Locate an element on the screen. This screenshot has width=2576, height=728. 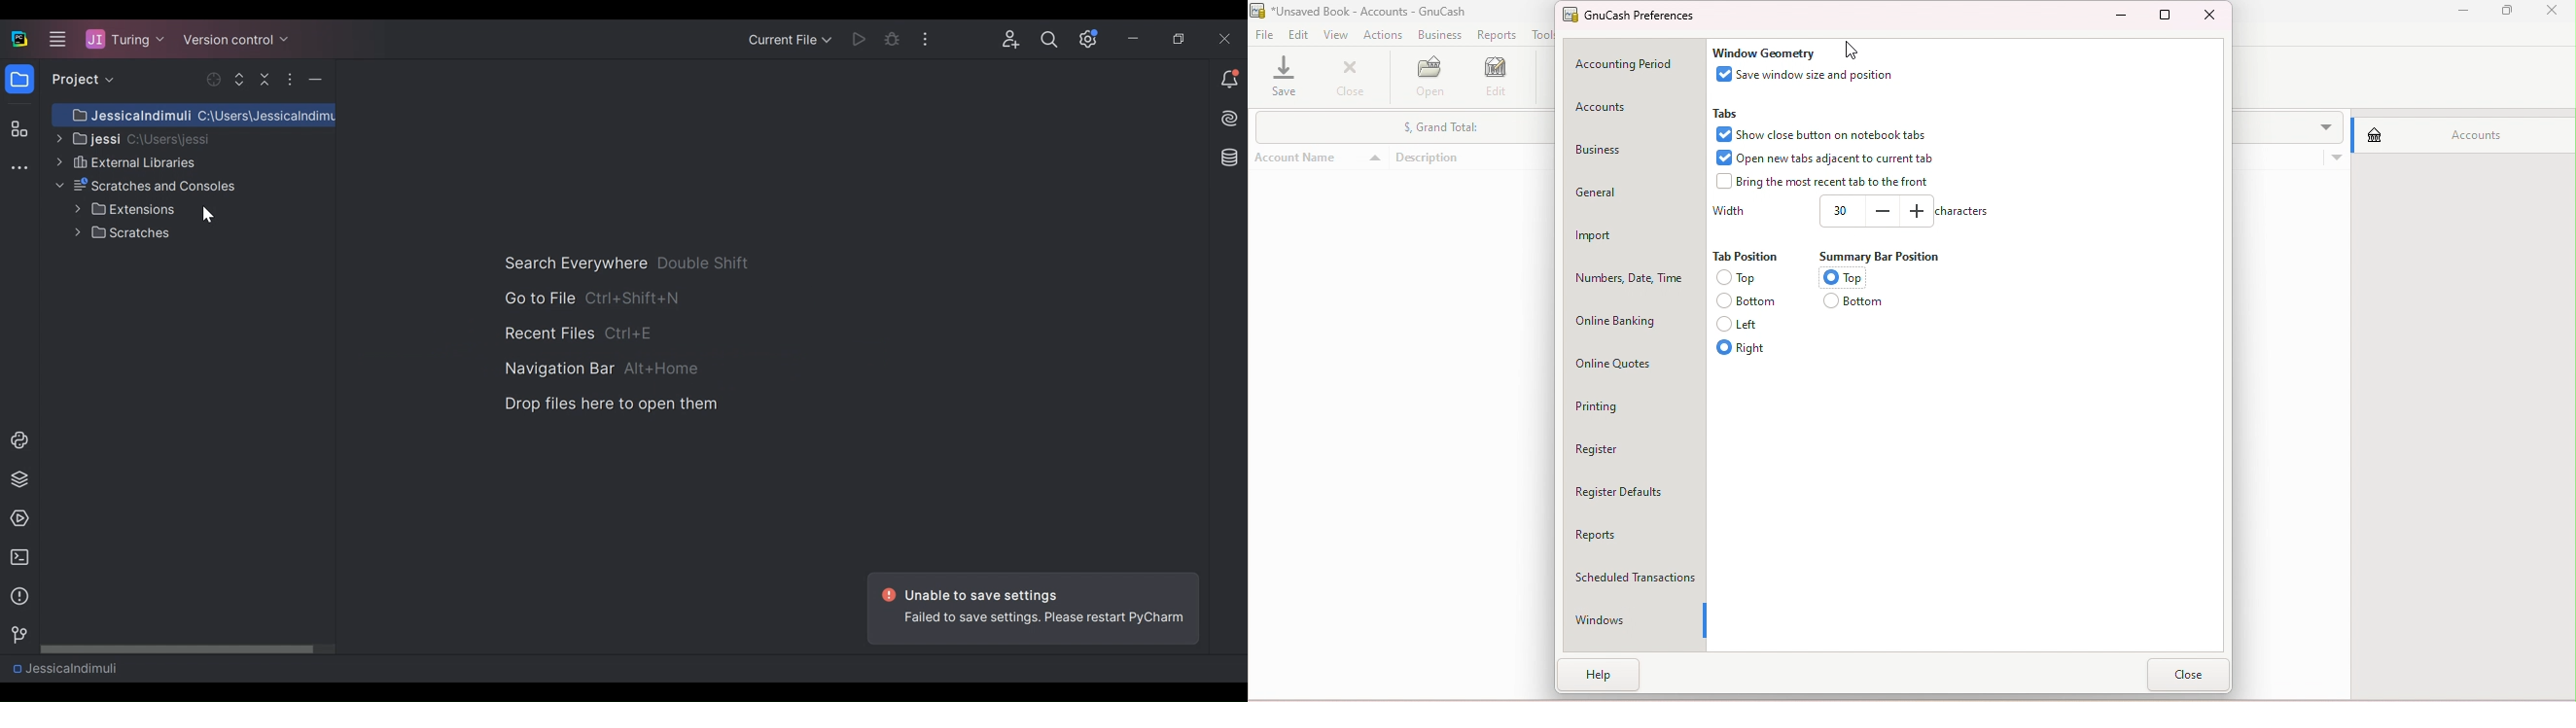
Windows is located at coordinates (1628, 621).